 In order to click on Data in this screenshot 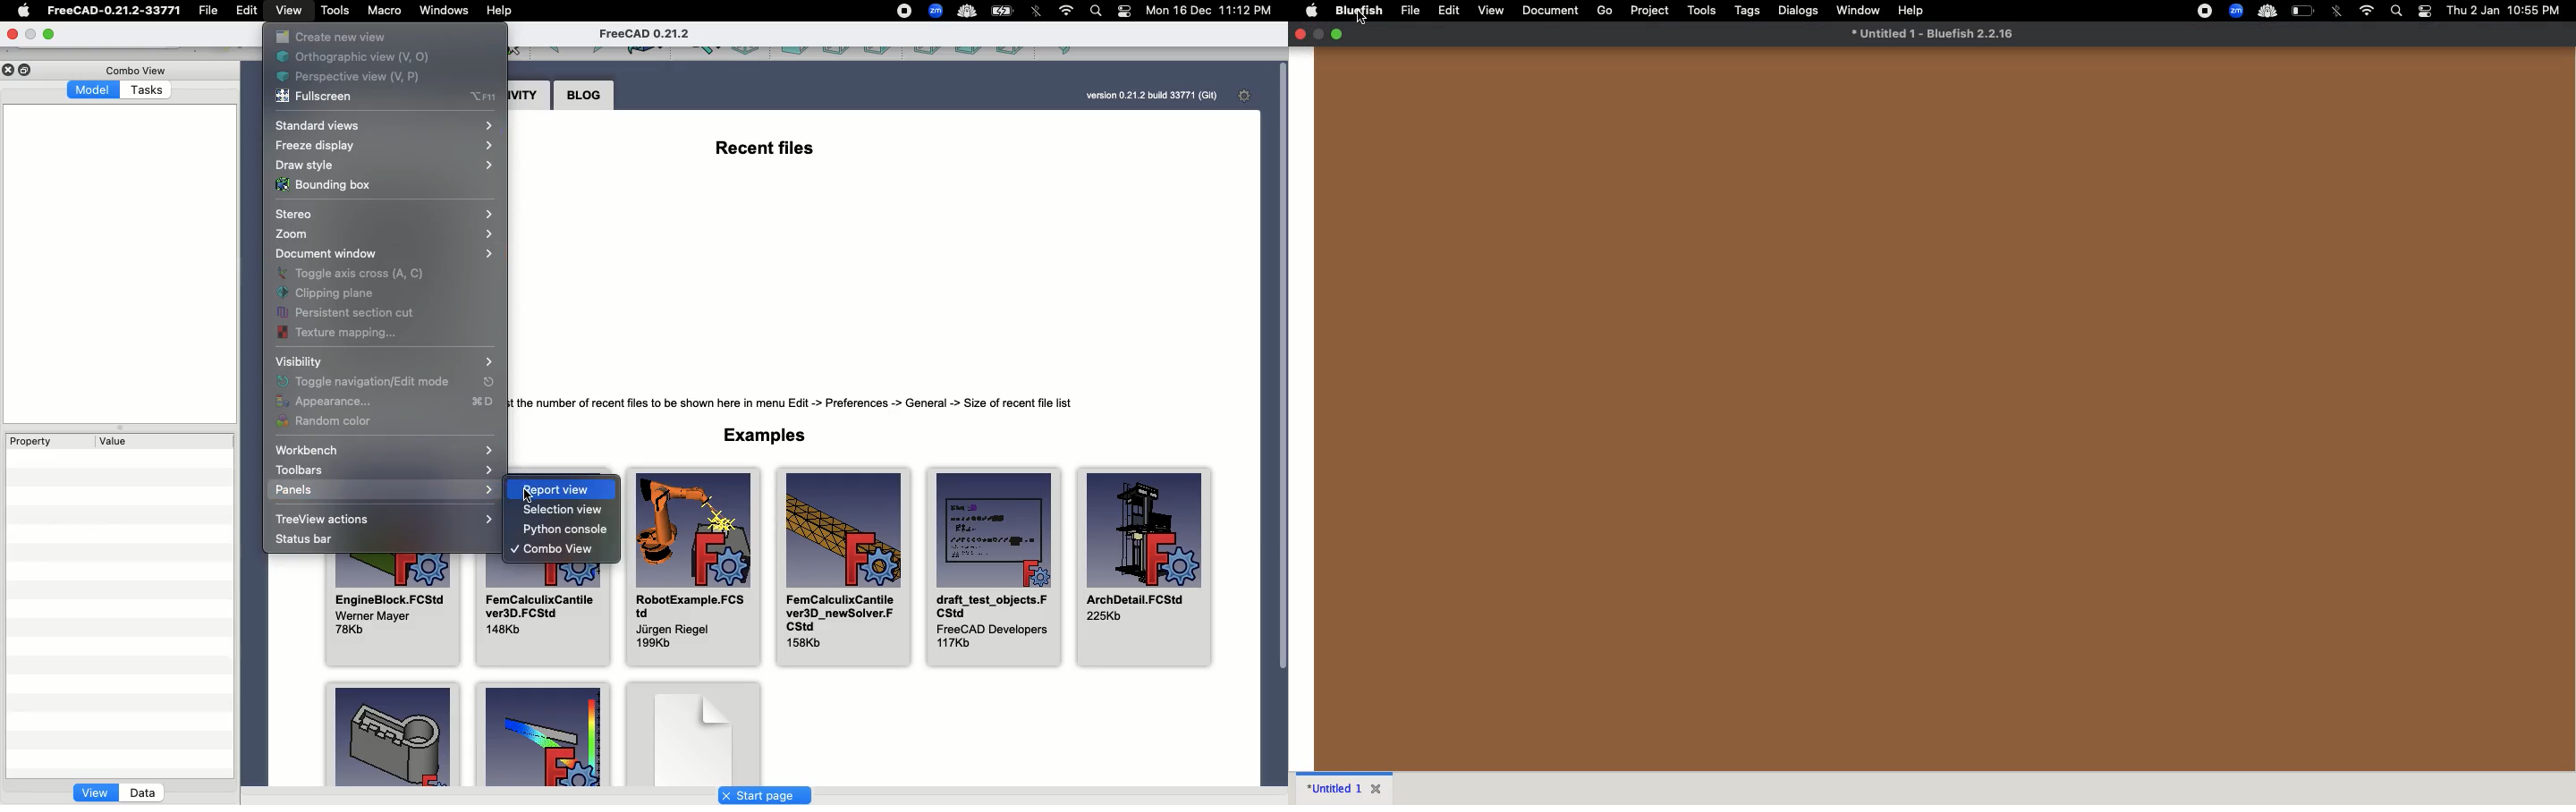, I will do `click(142, 792)`.